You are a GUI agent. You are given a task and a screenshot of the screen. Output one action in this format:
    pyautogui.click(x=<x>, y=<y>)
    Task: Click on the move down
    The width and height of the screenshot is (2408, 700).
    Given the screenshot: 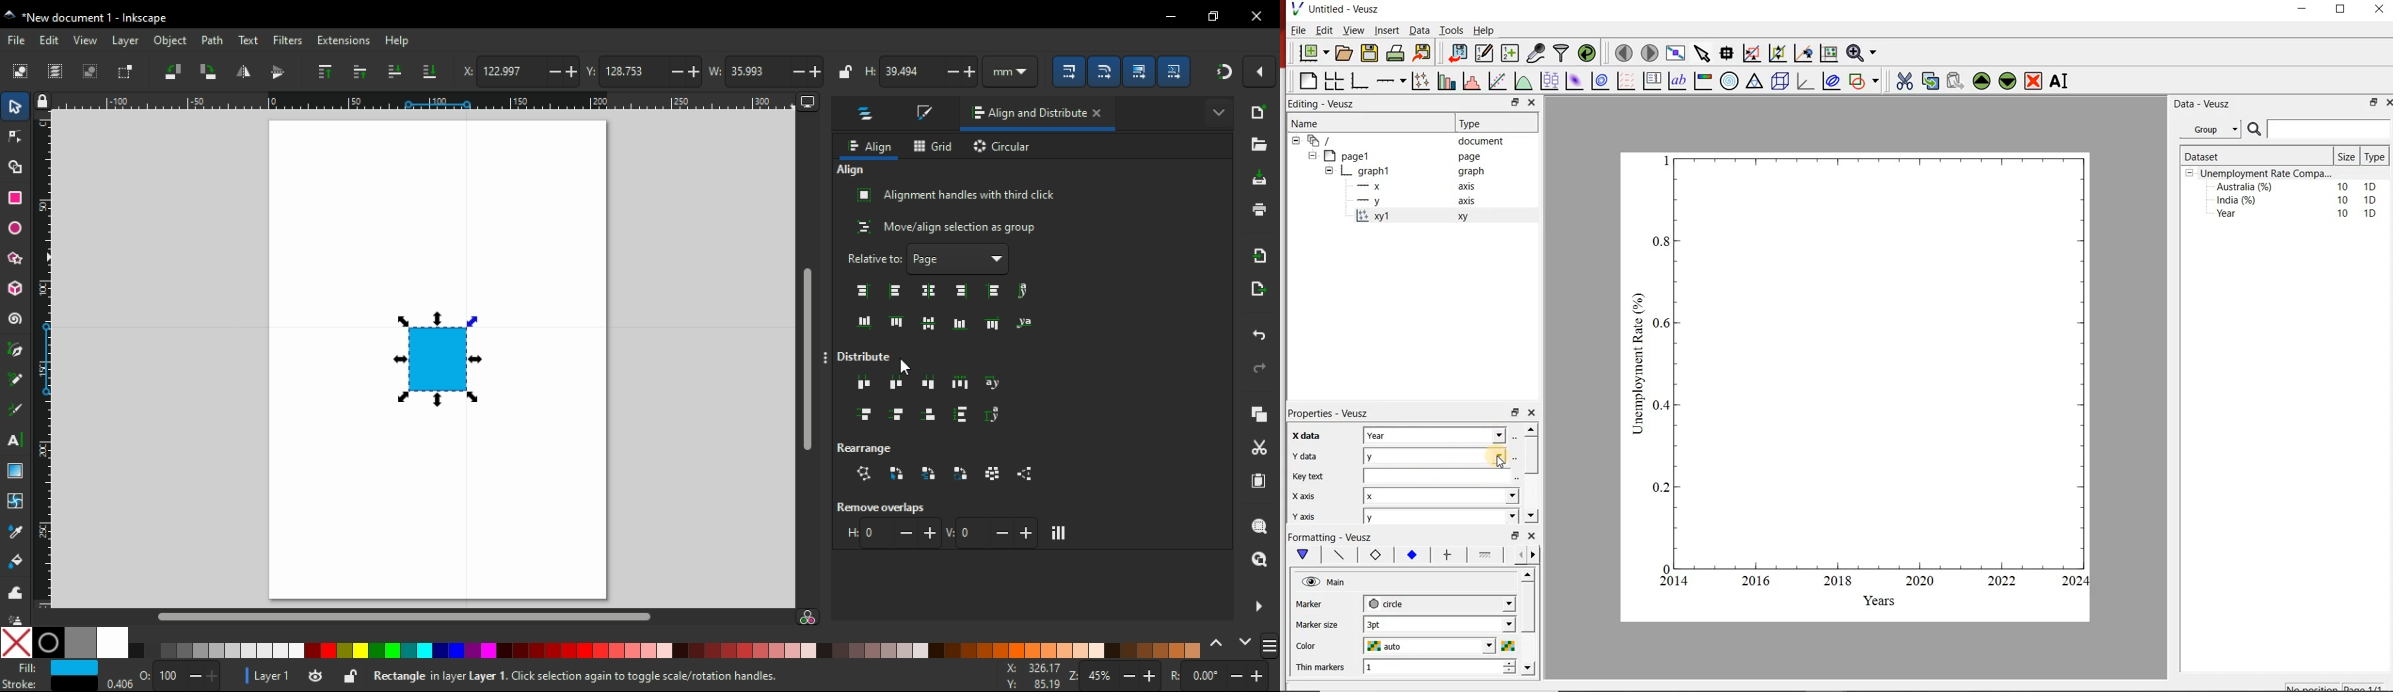 What is the action you would take?
    pyautogui.click(x=1528, y=668)
    